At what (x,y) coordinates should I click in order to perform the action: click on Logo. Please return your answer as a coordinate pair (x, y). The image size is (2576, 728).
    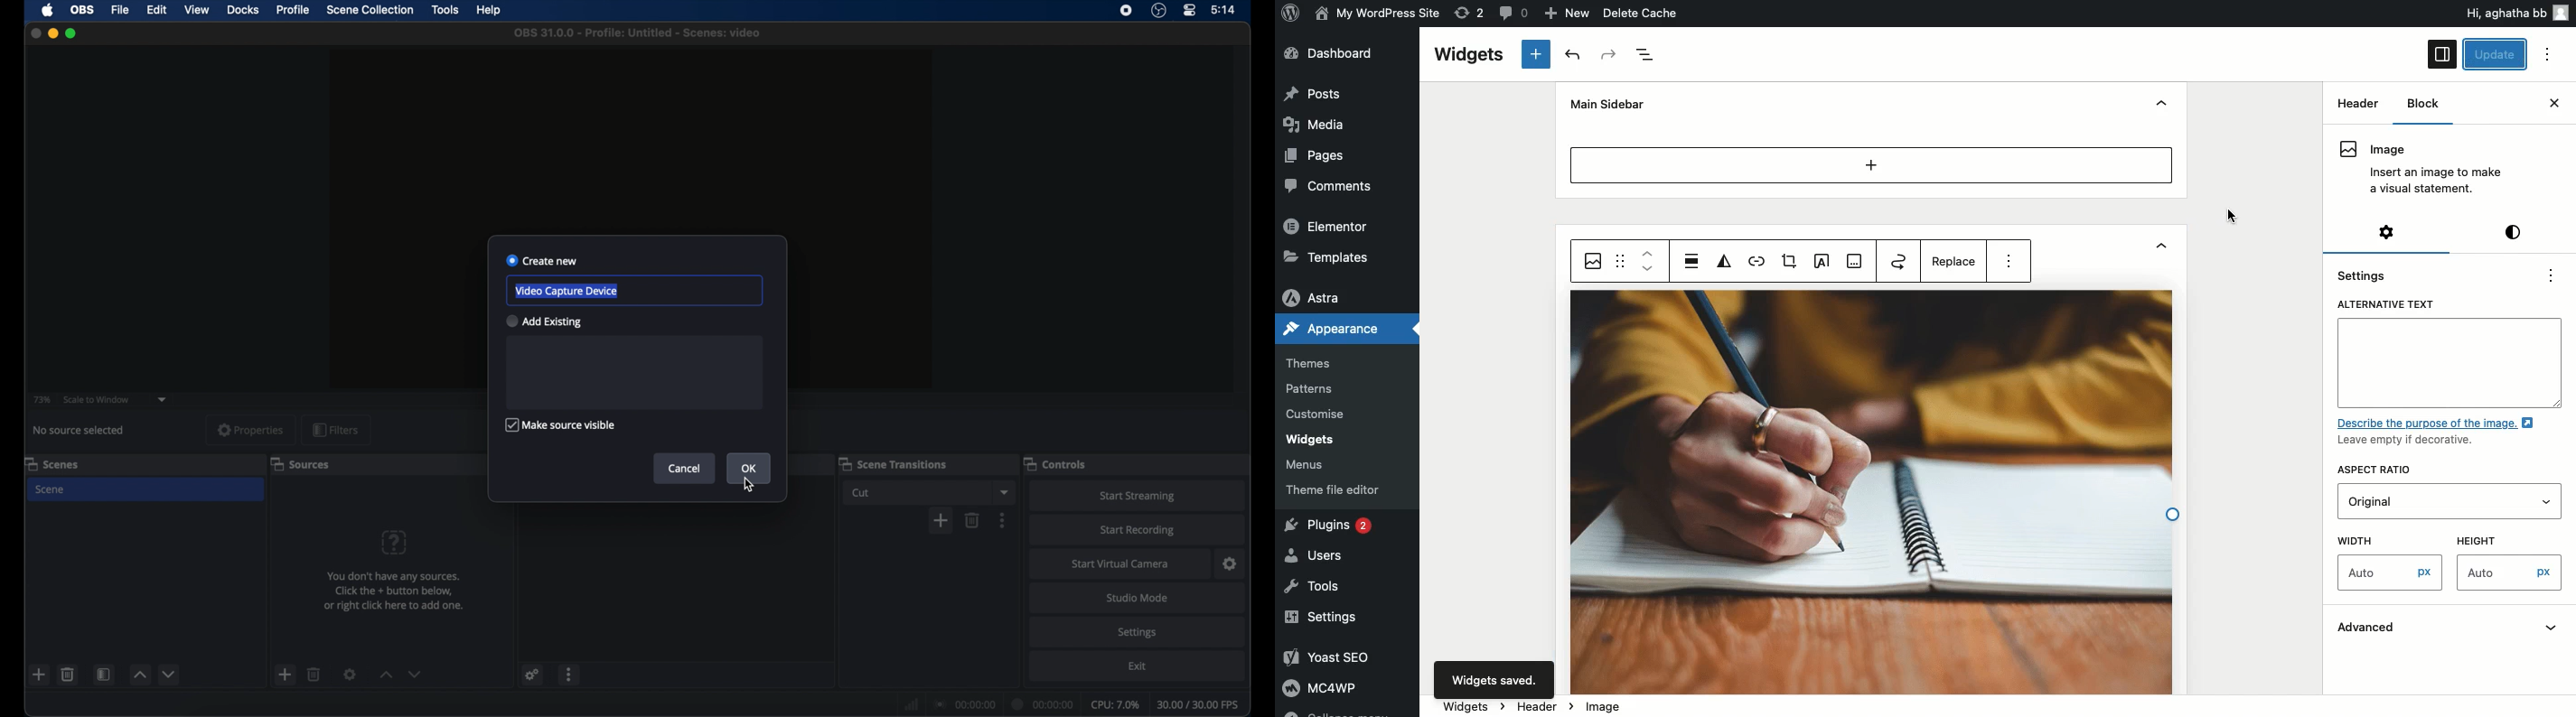
    Looking at the image, I should click on (1292, 12).